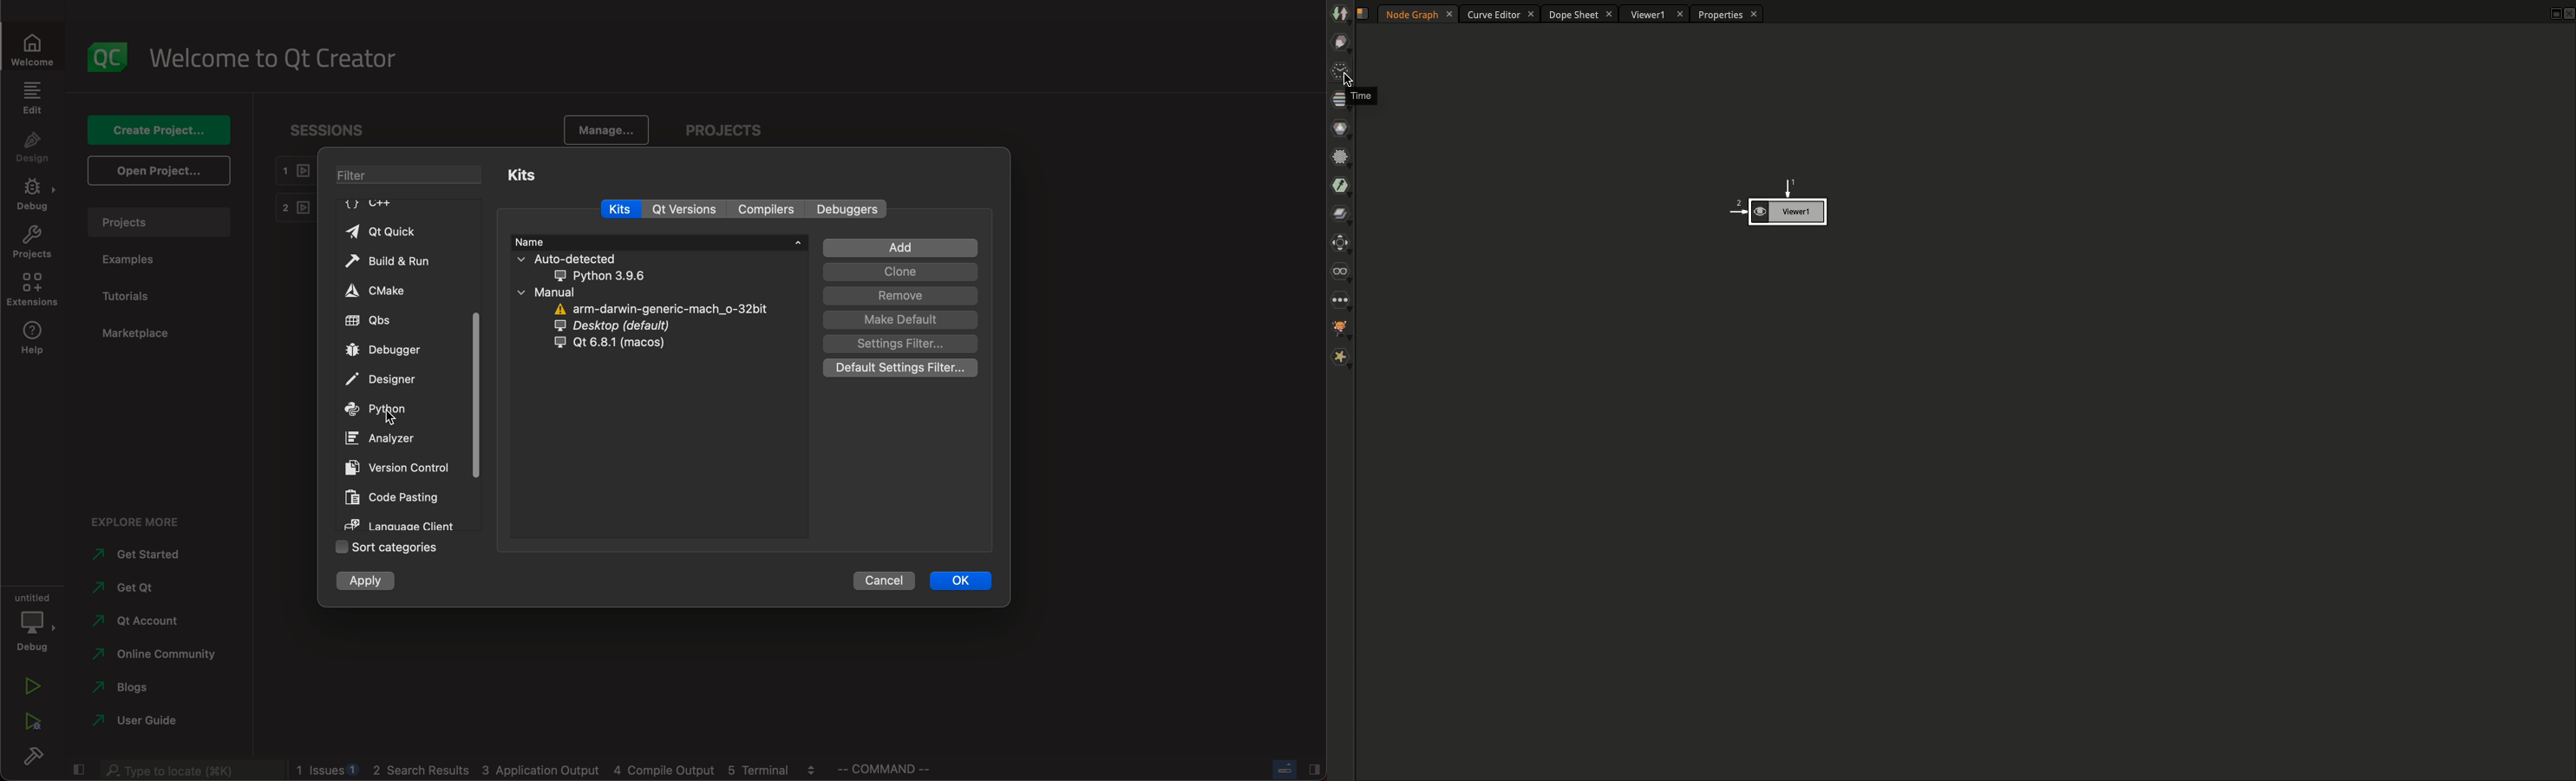 Image resolution: width=2576 pixels, height=784 pixels. What do you see at coordinates (129, 297) in the screenshot?
I see `tutorials` at bounding box center [129, 297].